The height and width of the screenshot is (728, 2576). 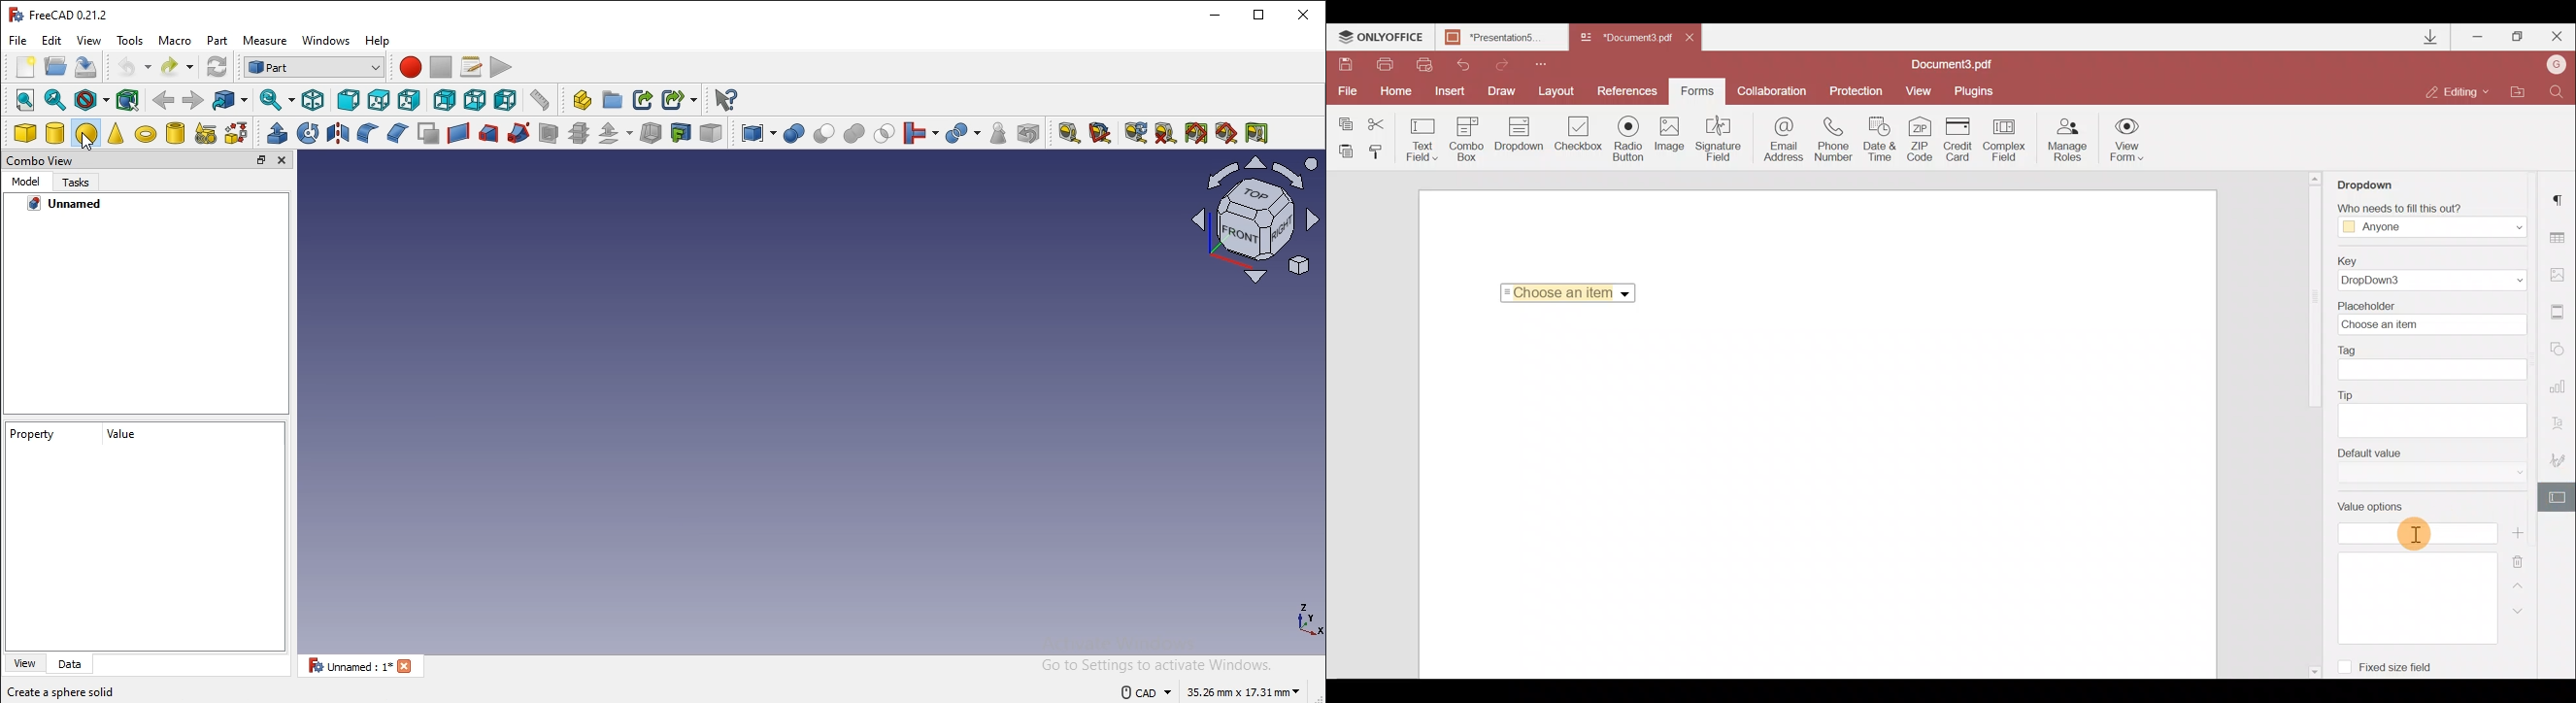 What do you see at coordinates (518, 133) in the screenshot?
I see `sweep` at bounding box center [518, 133].